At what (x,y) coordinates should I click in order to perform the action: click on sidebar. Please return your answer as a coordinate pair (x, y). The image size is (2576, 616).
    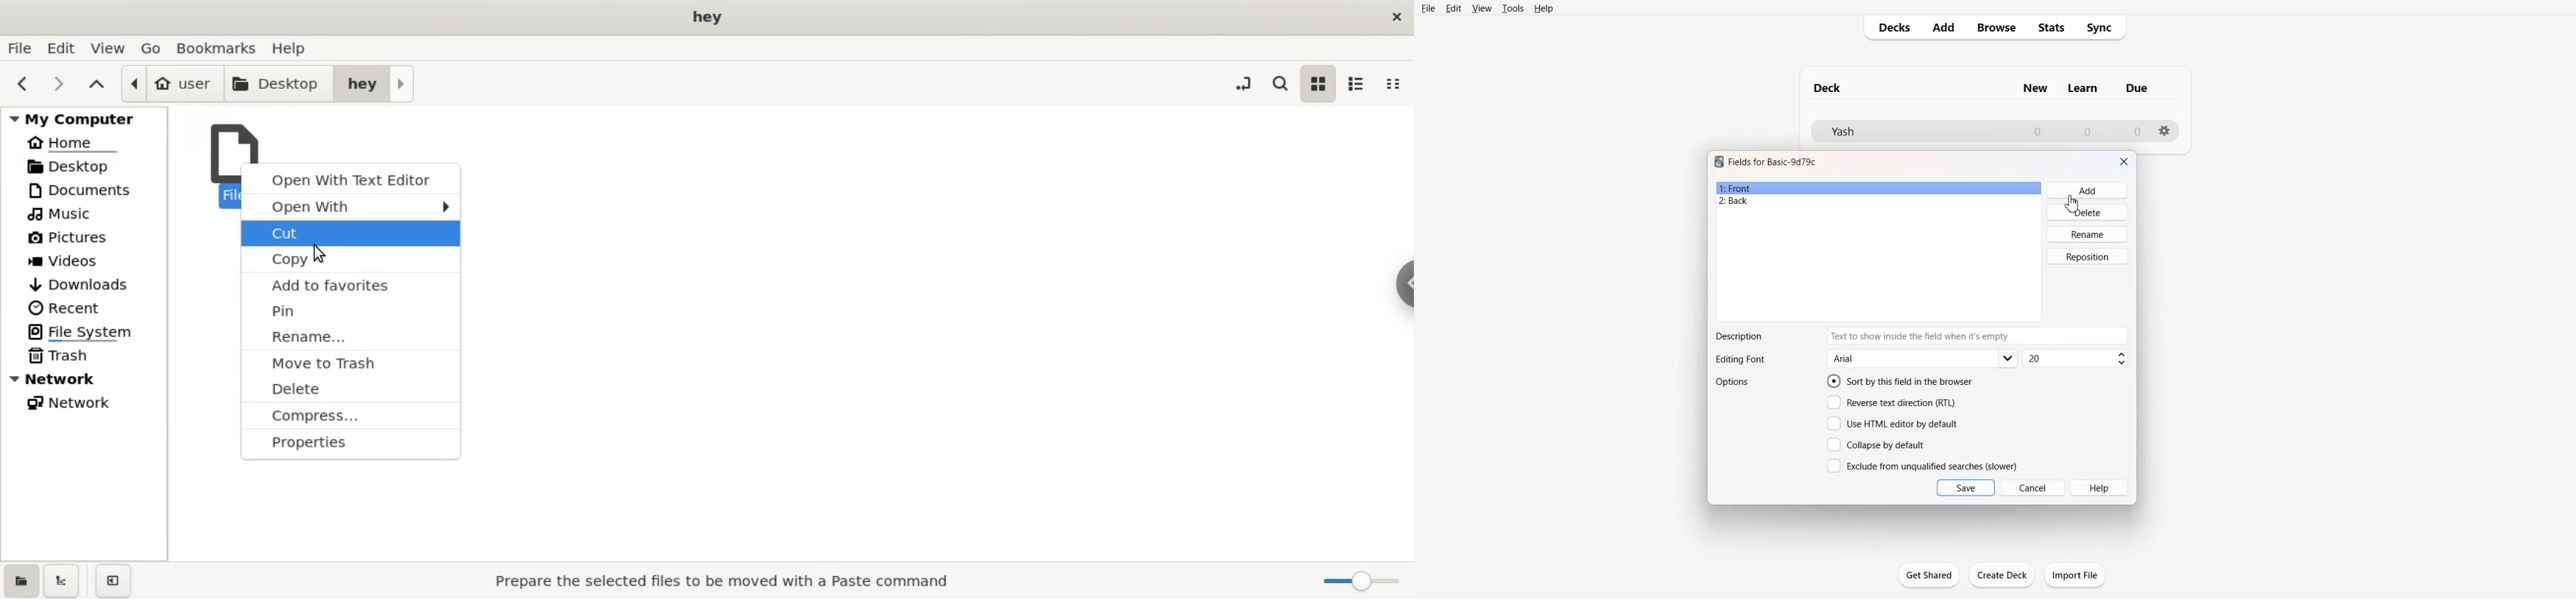
    Looking at the image, I should click on (1396, 284).